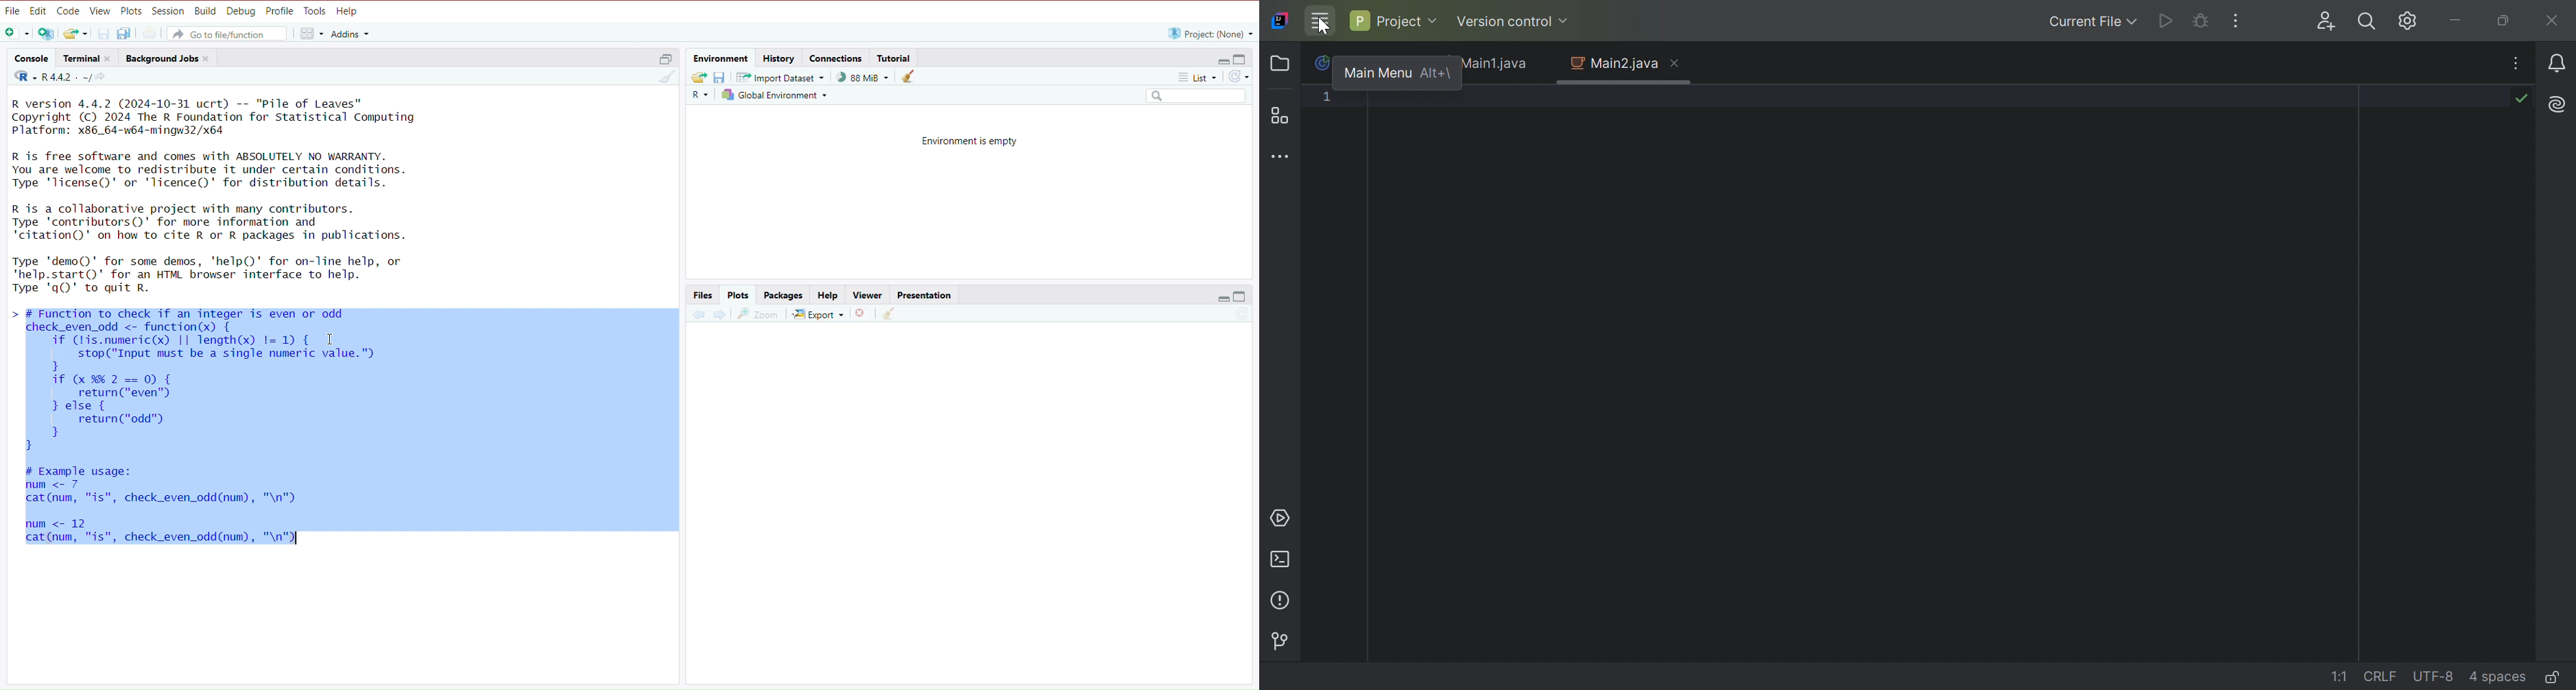 Image resolution: width=2576 pixels, height=700 pixels. What do you see at coordinates (662, 61) in the screenshot?
I see `expand` at bounding box center [662, 61].